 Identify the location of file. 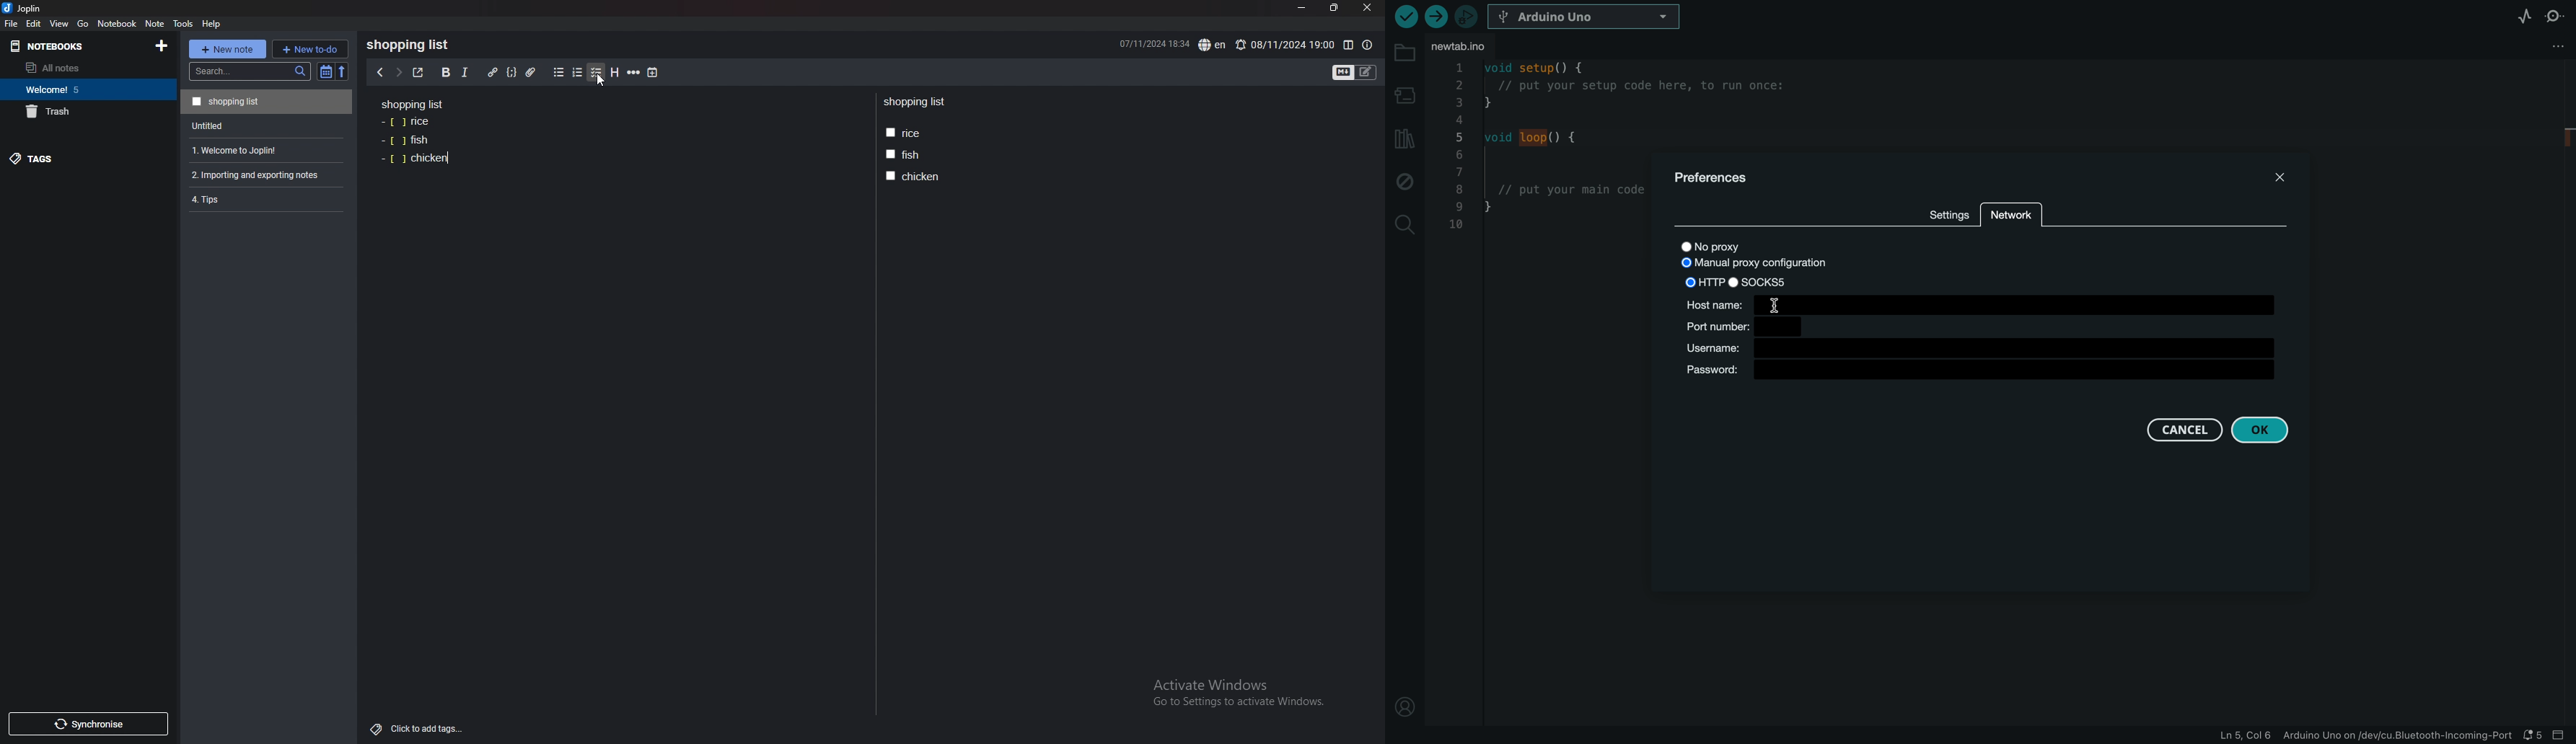
(12, 24).